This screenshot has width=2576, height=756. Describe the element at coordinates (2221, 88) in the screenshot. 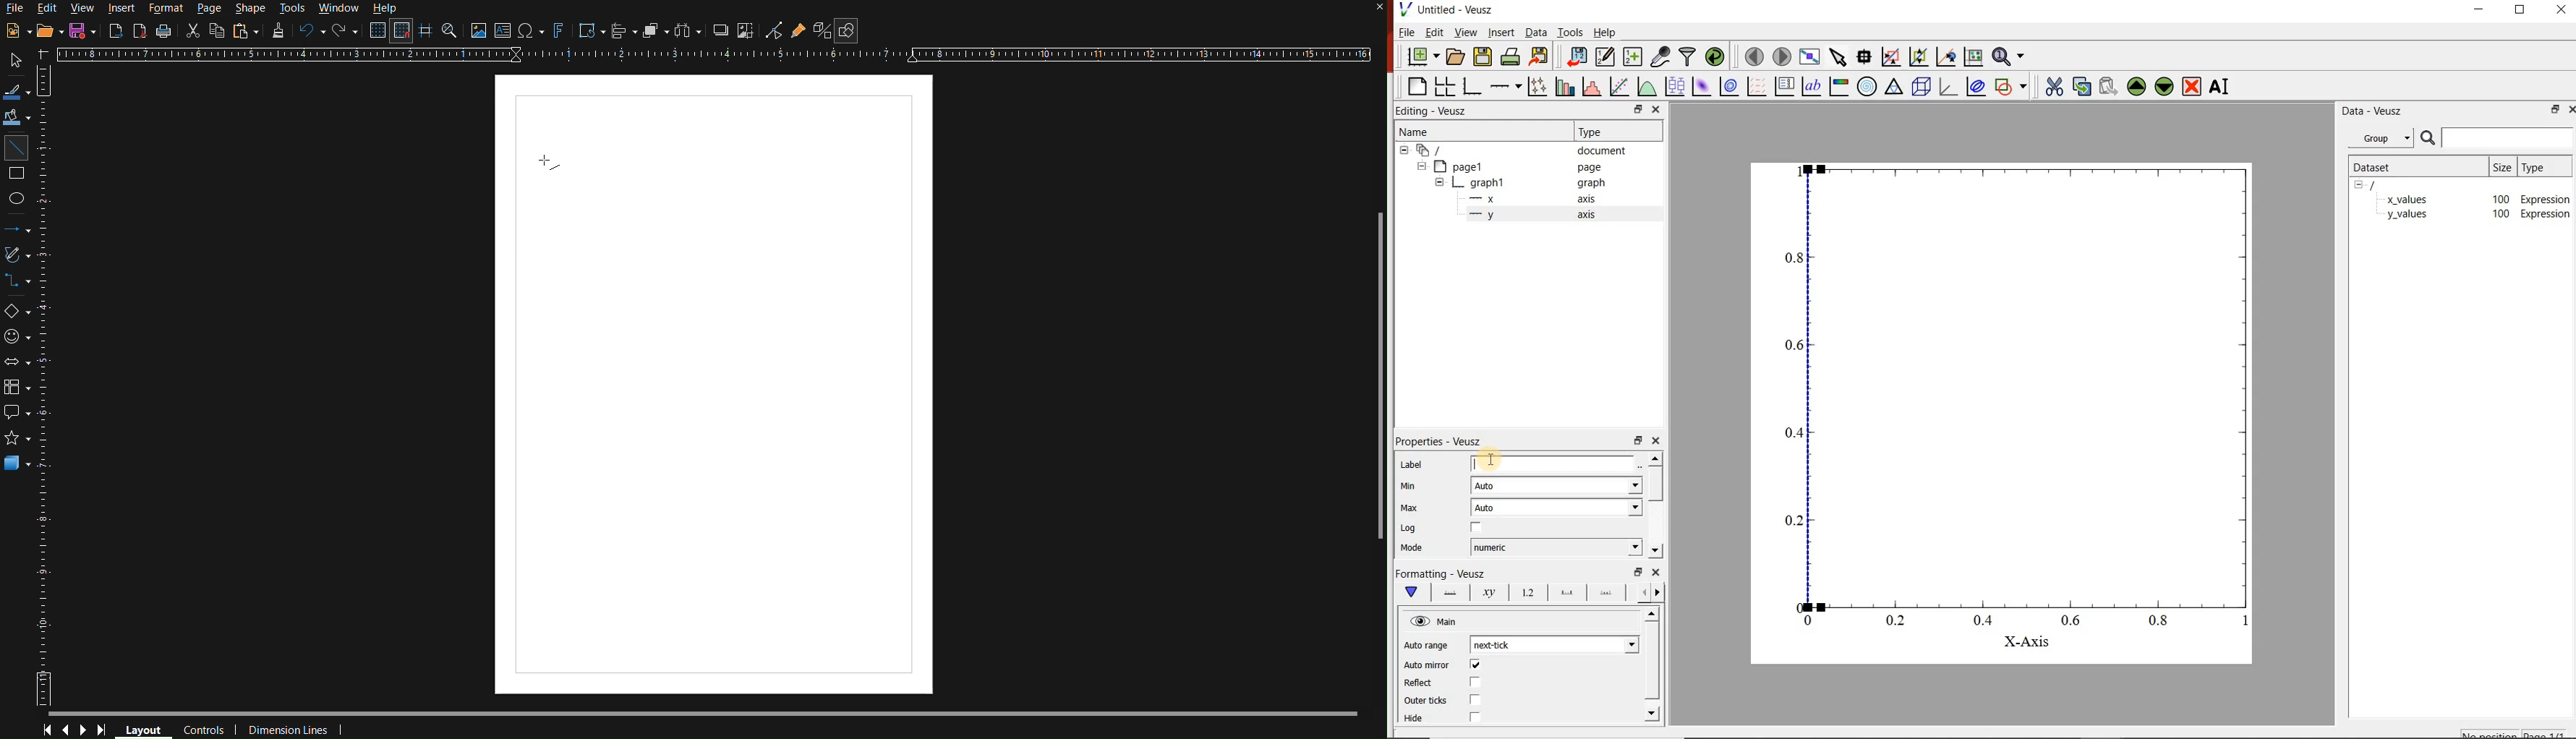

I see `rename the selected widget` at that location.